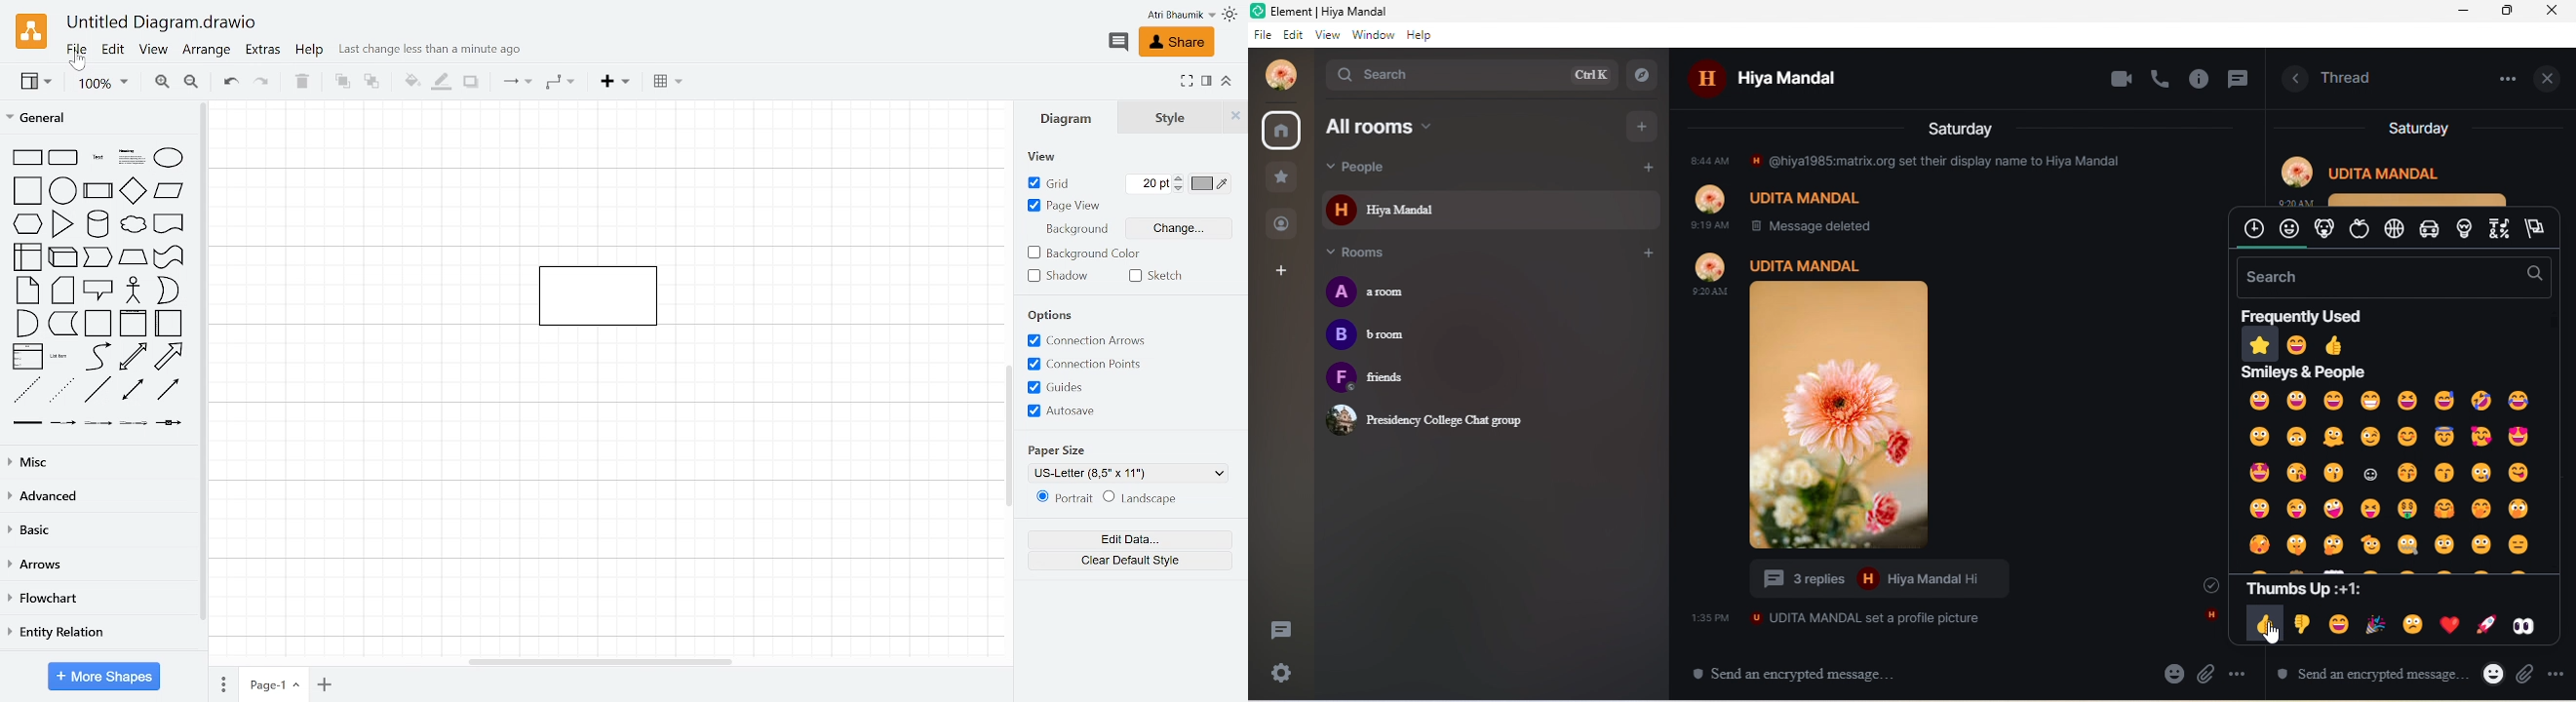 The width and height of the screenshot is (2576, 728). I want to click on Edit, so click(114, 51).